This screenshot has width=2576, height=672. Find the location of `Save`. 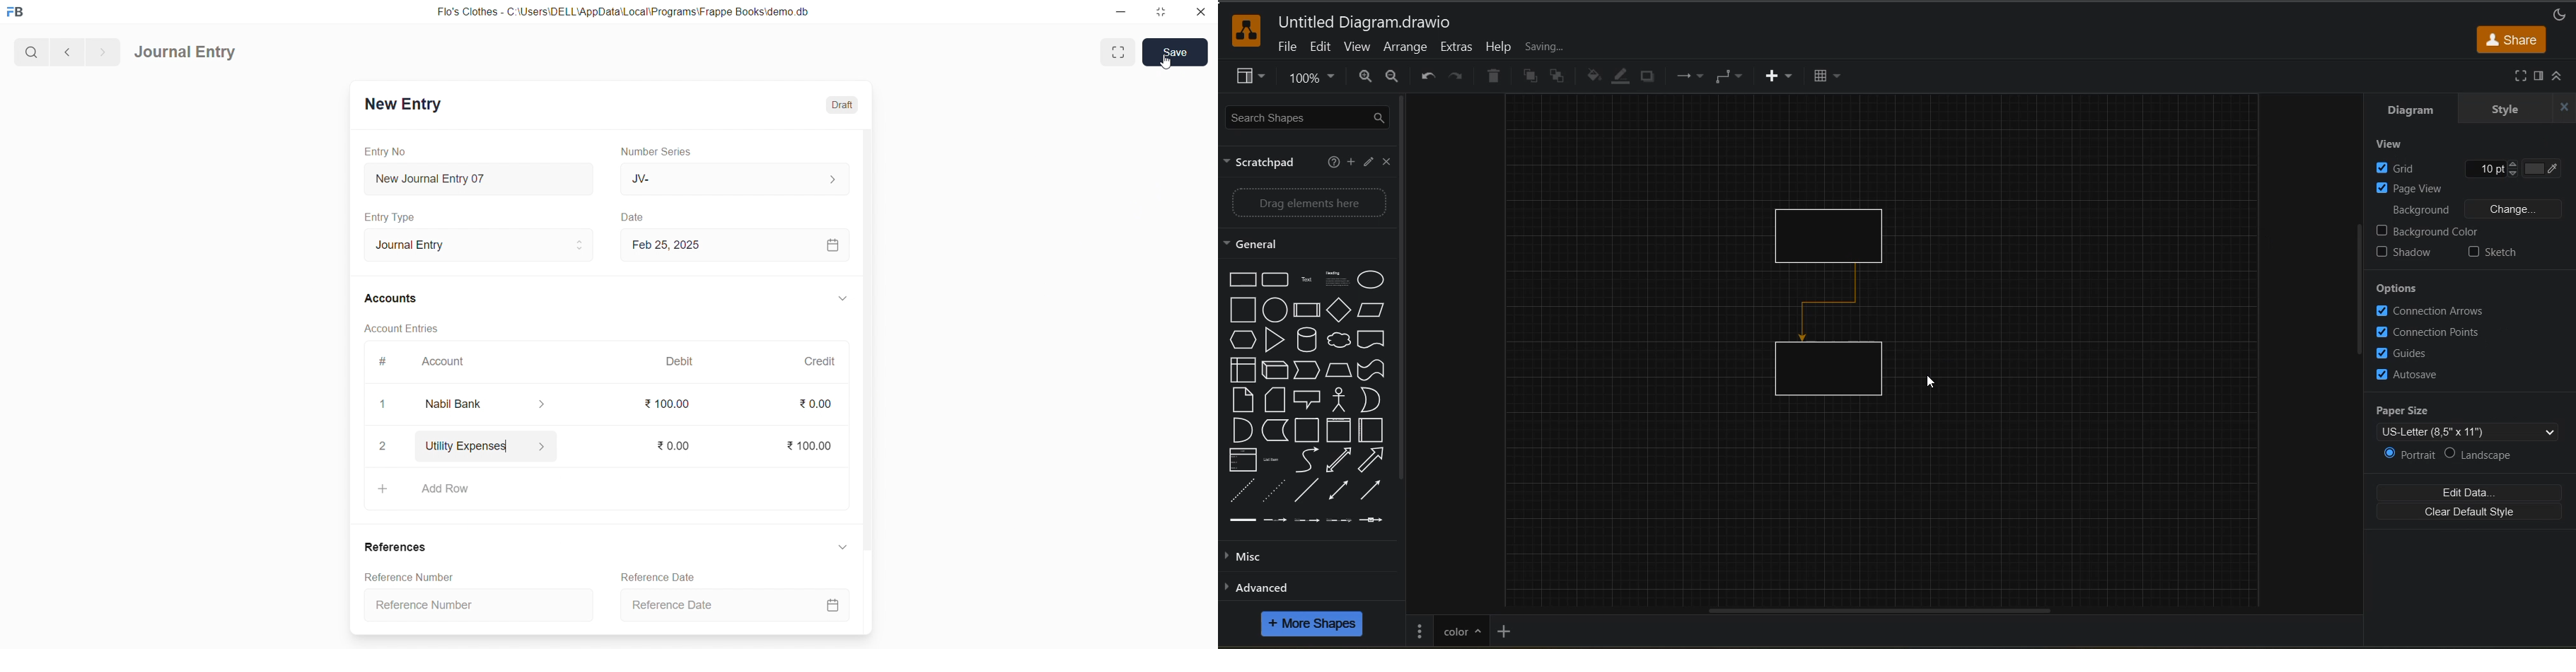

Save is located at coordinates (1176, 52).